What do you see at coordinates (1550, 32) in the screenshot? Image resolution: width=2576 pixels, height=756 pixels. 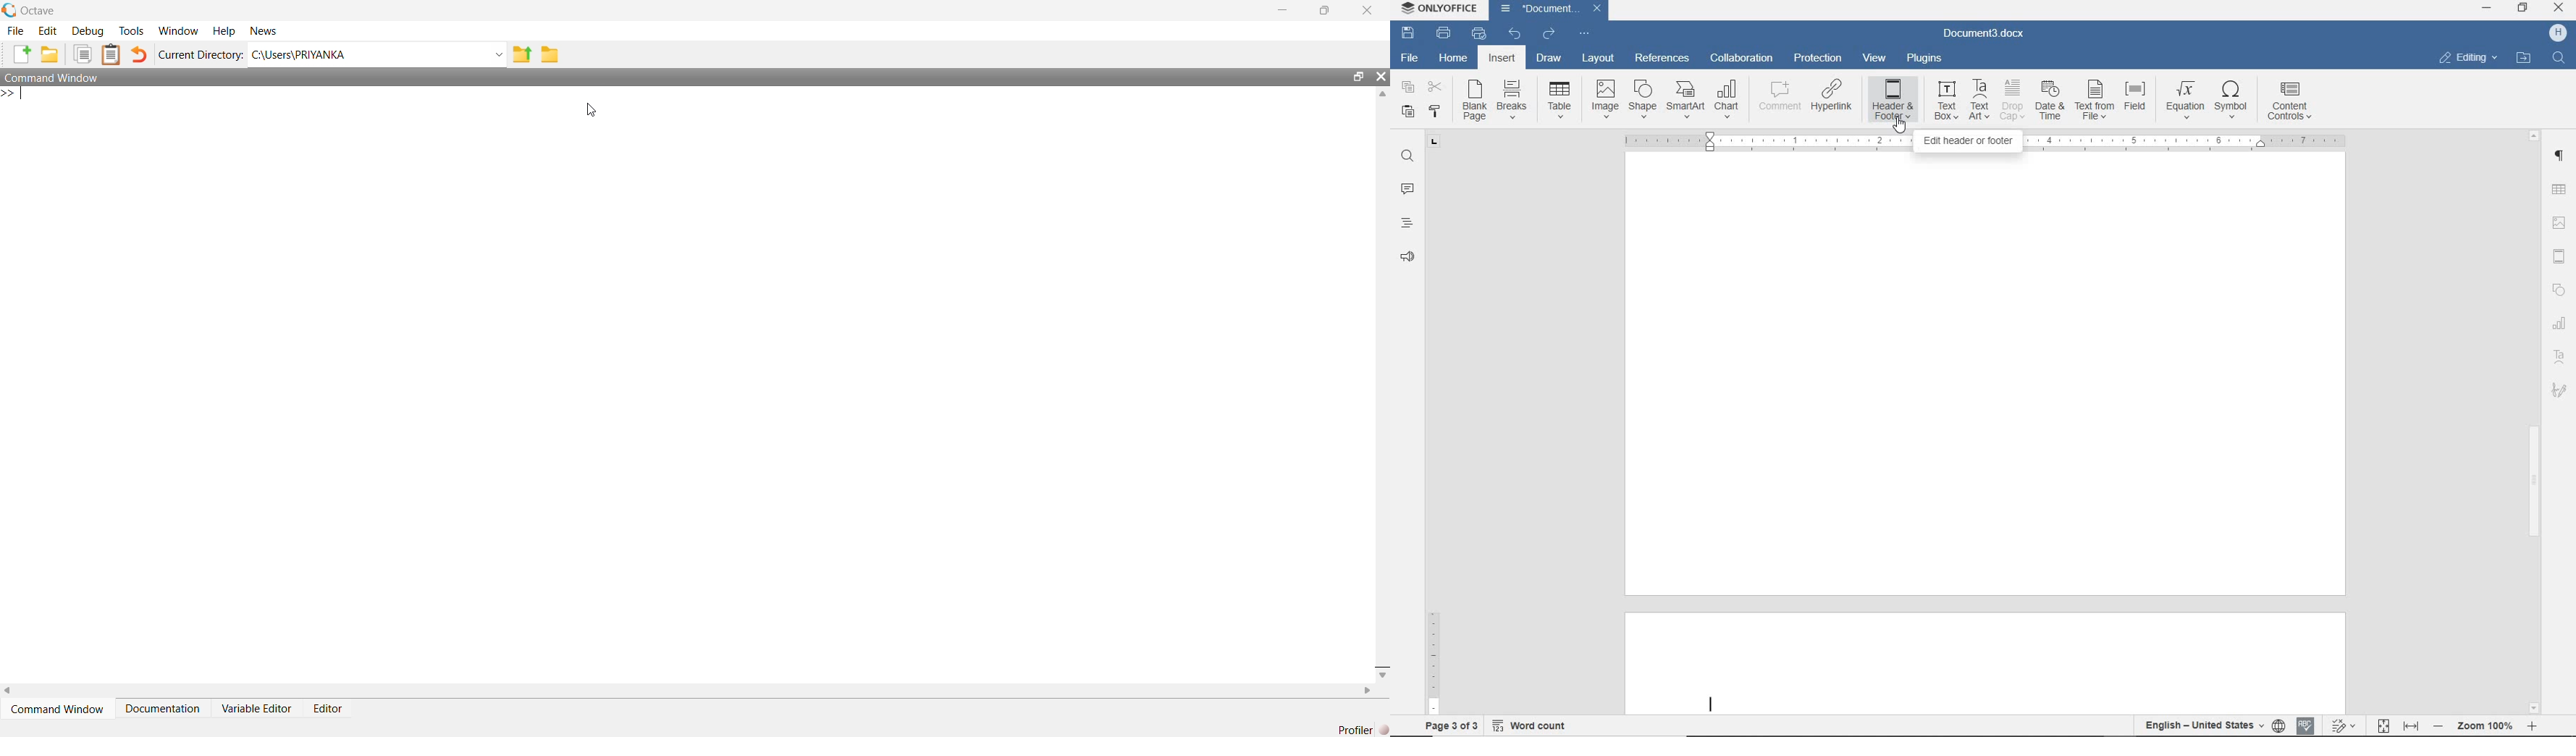 I see `REDO` at bounding box center [1550, 32].